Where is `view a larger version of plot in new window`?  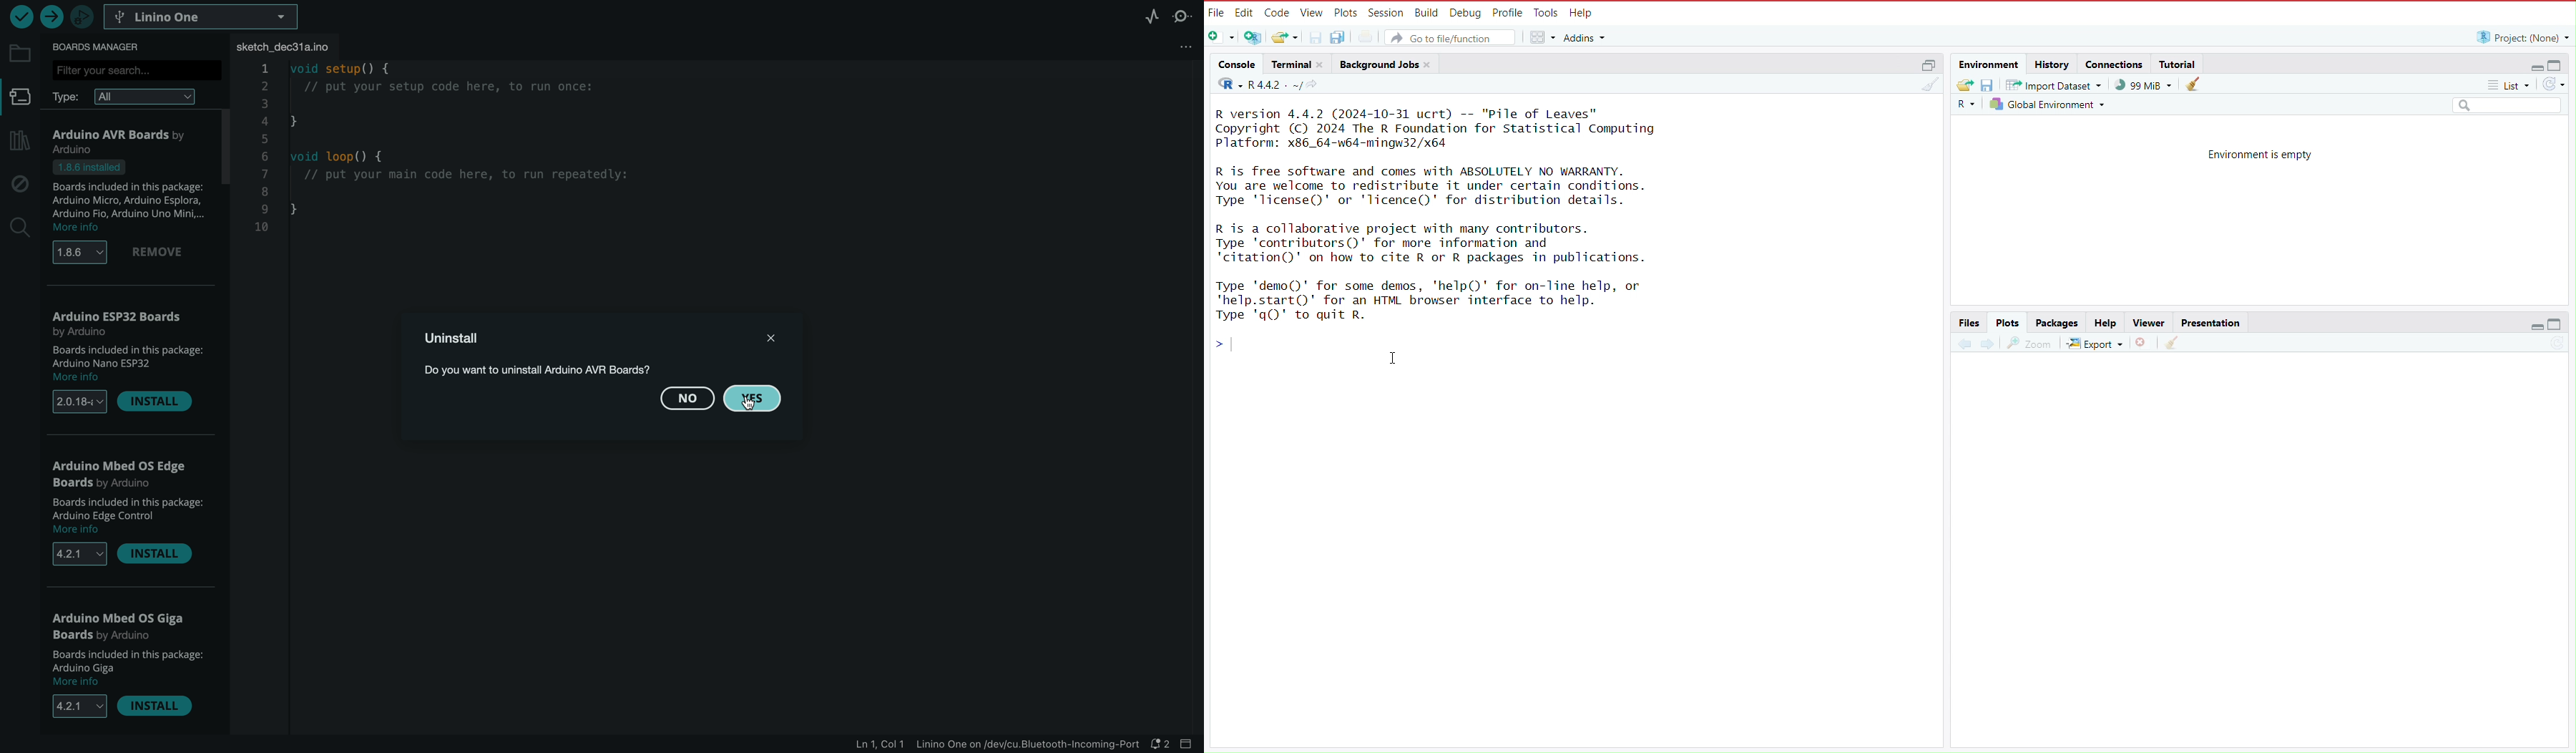
view a larger version of plot in new window is located at coordinates (2030, 343).